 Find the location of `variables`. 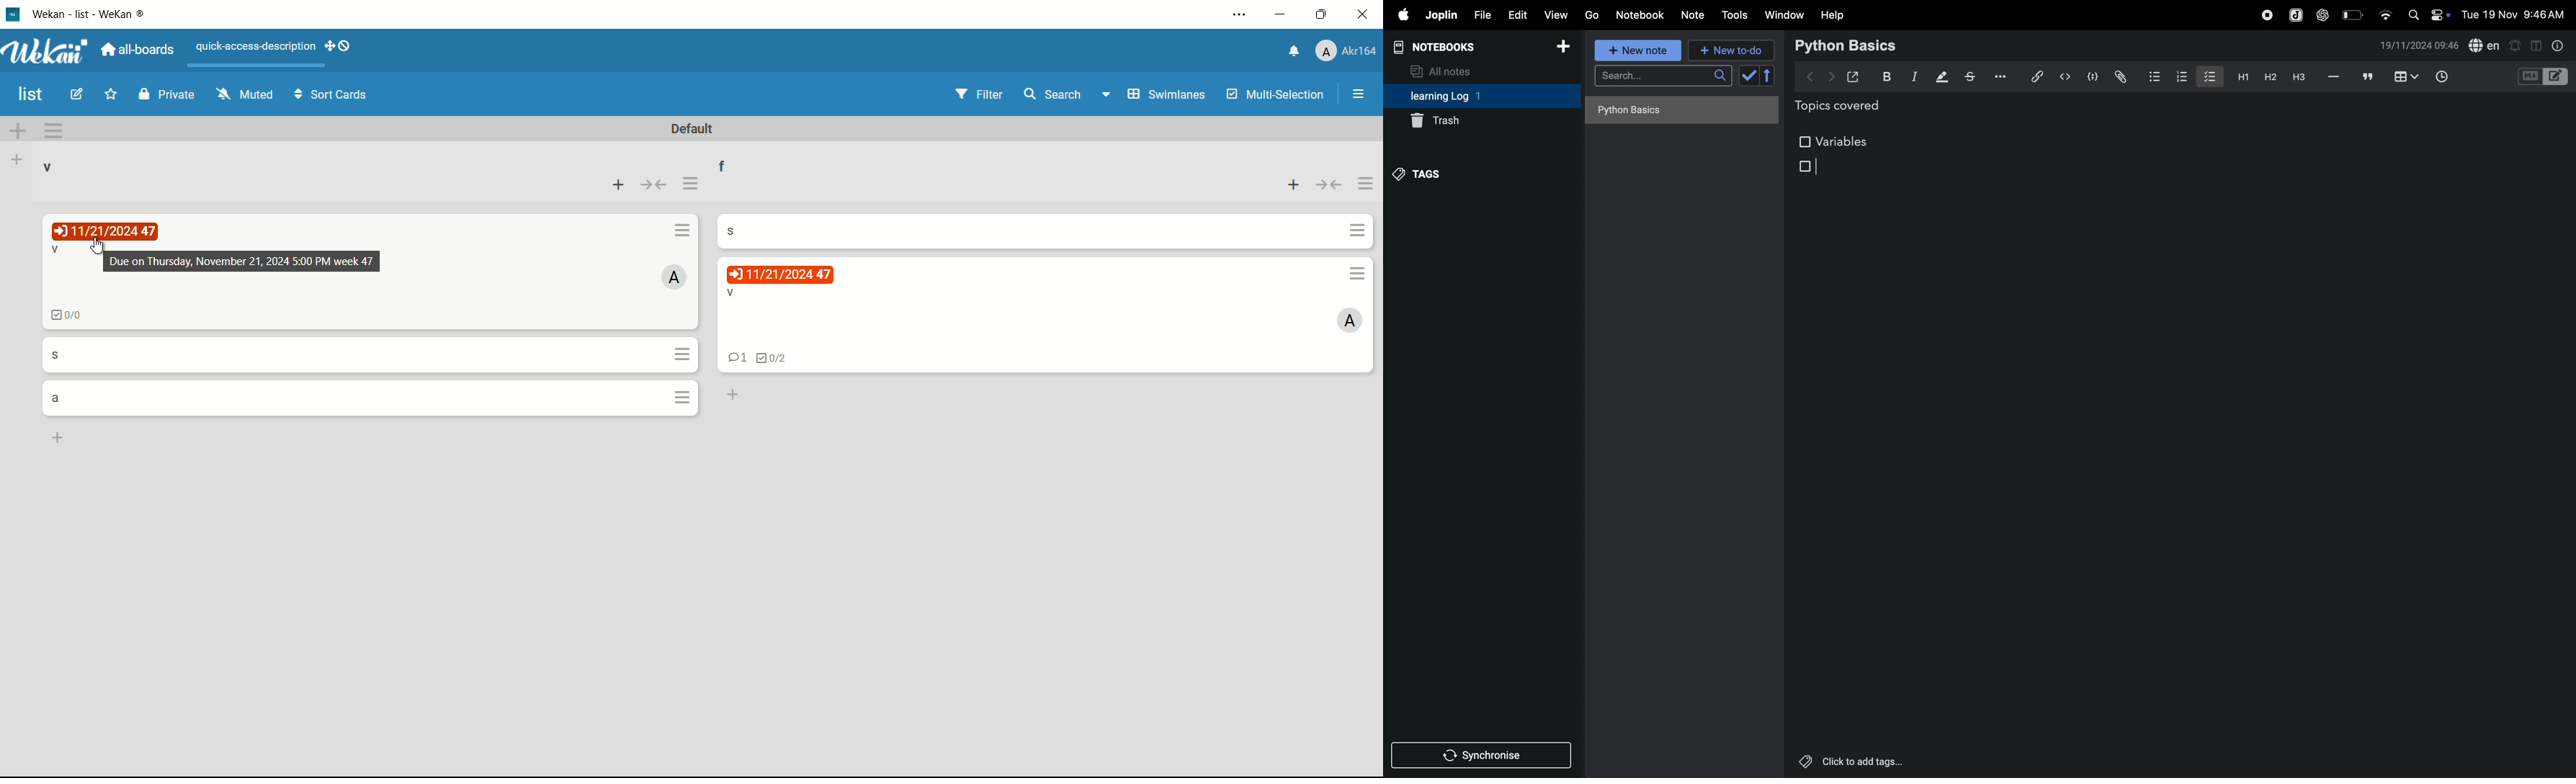

variables is located at coordinates (1836, 139).